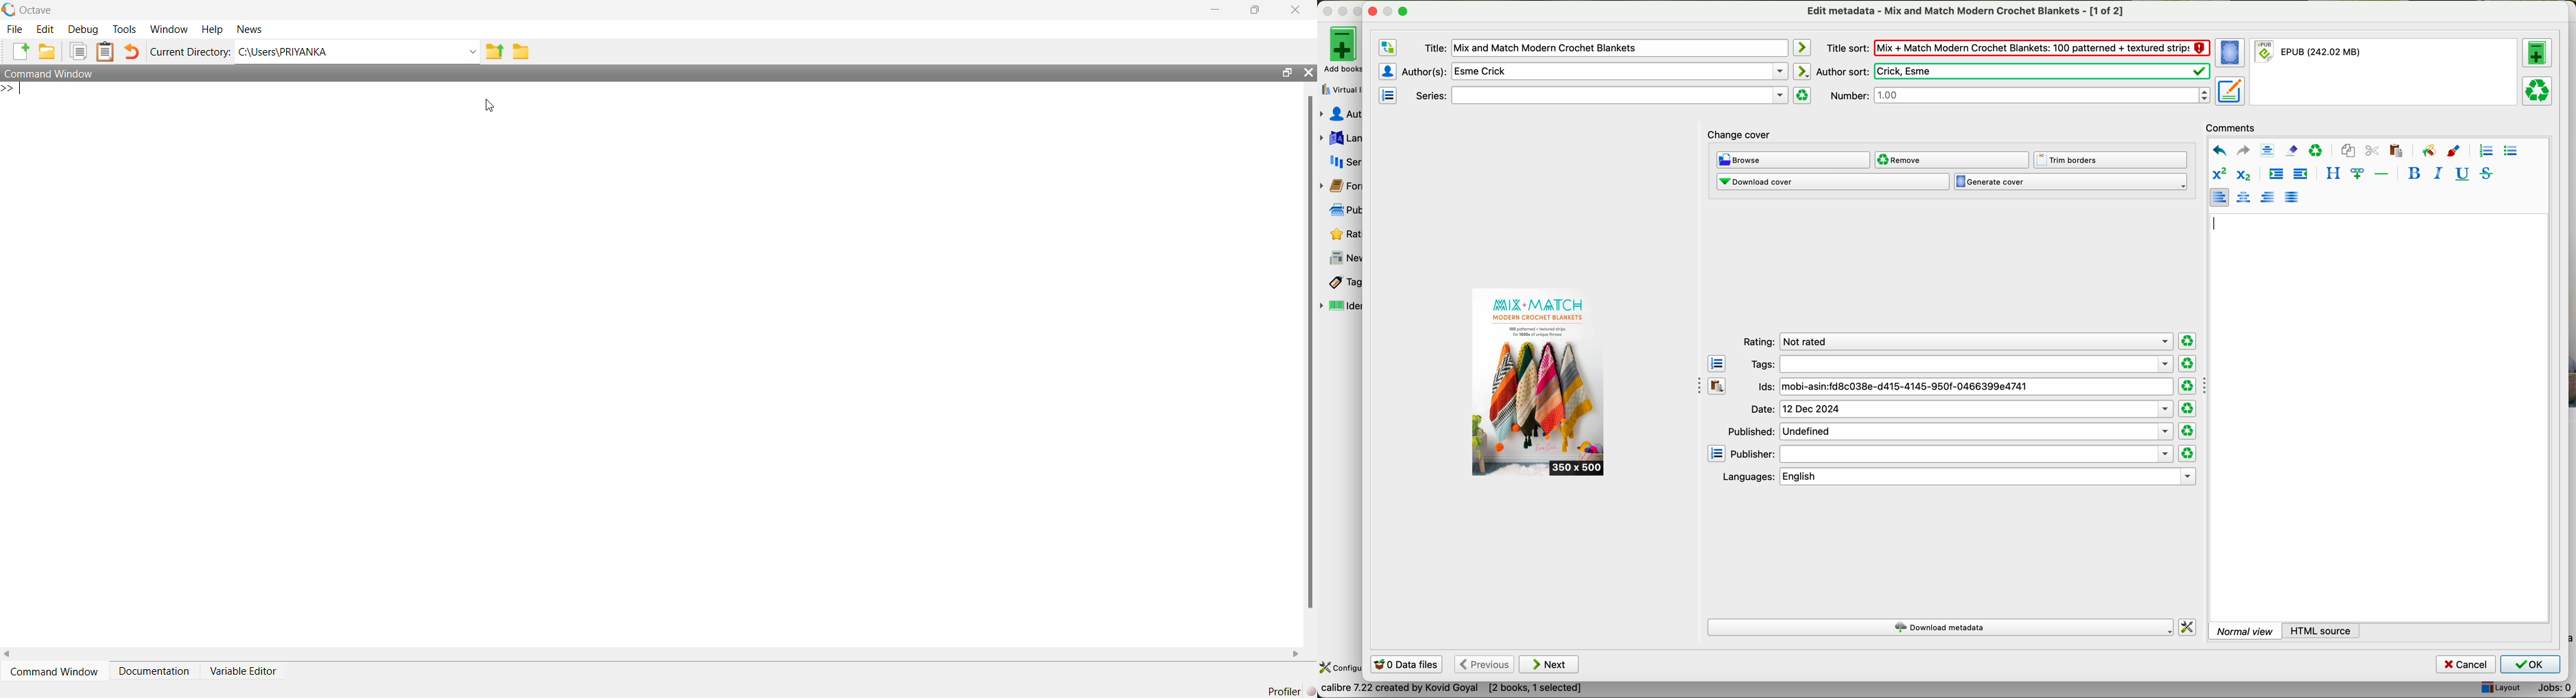  I want to click on clear series, so click(1802, 95).